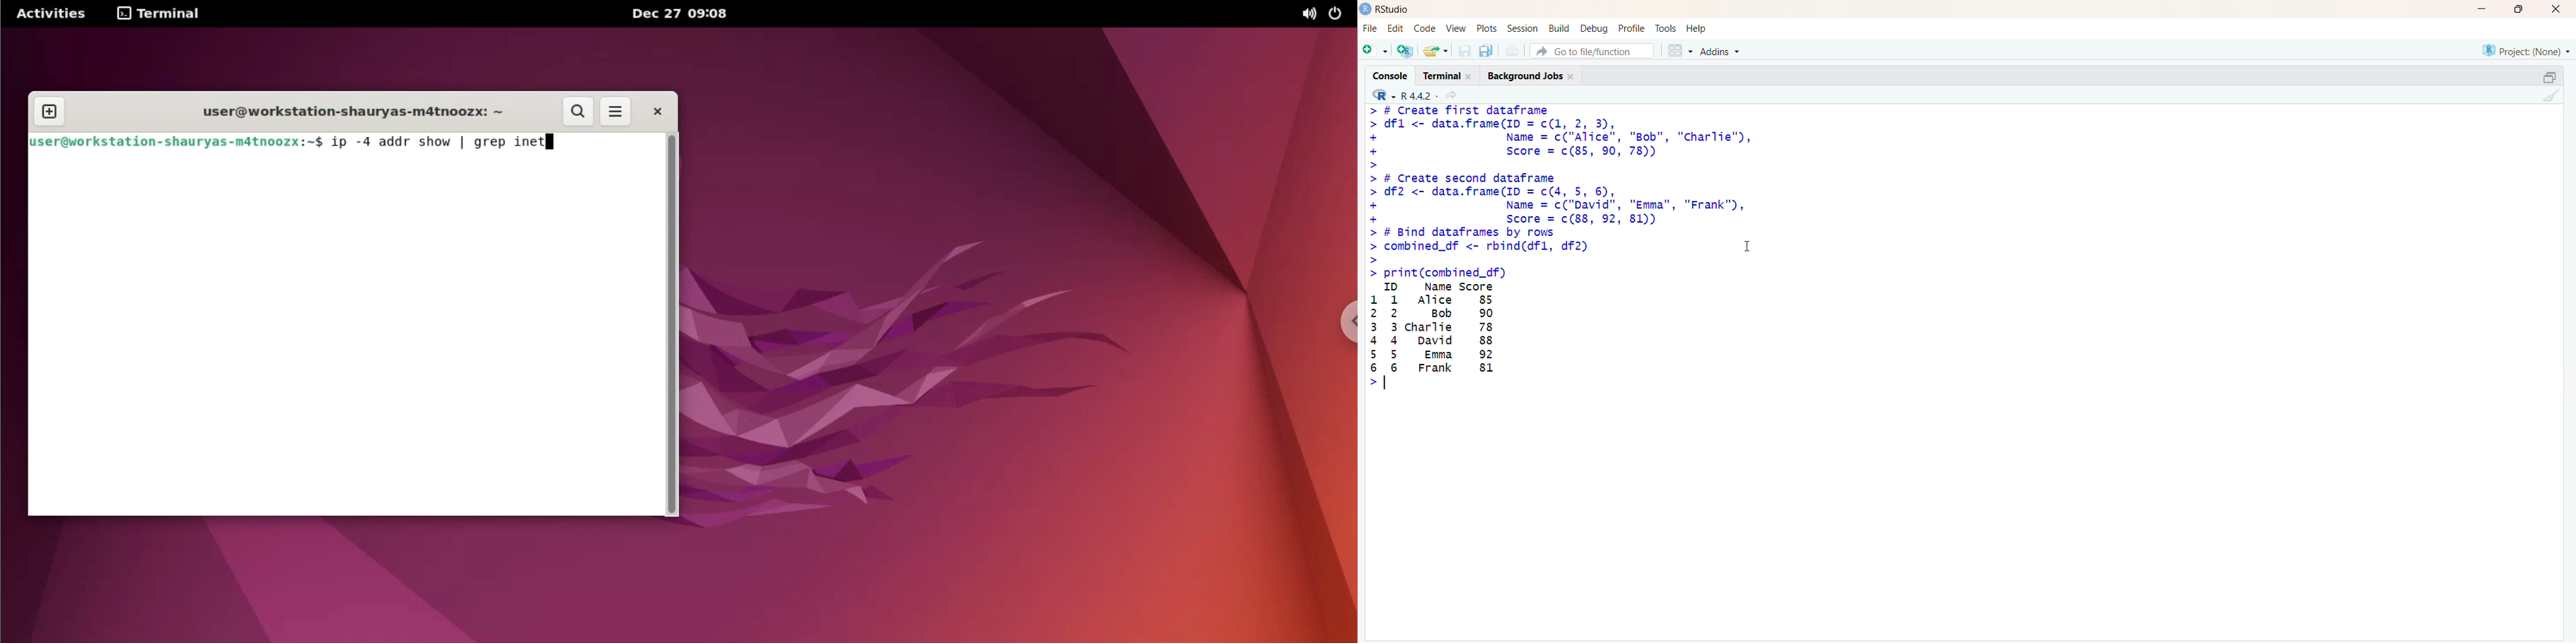  What do you see at coordinates (1595, 29) in the screenshot?
I see `Debug` at bounding box center [1595, 29].